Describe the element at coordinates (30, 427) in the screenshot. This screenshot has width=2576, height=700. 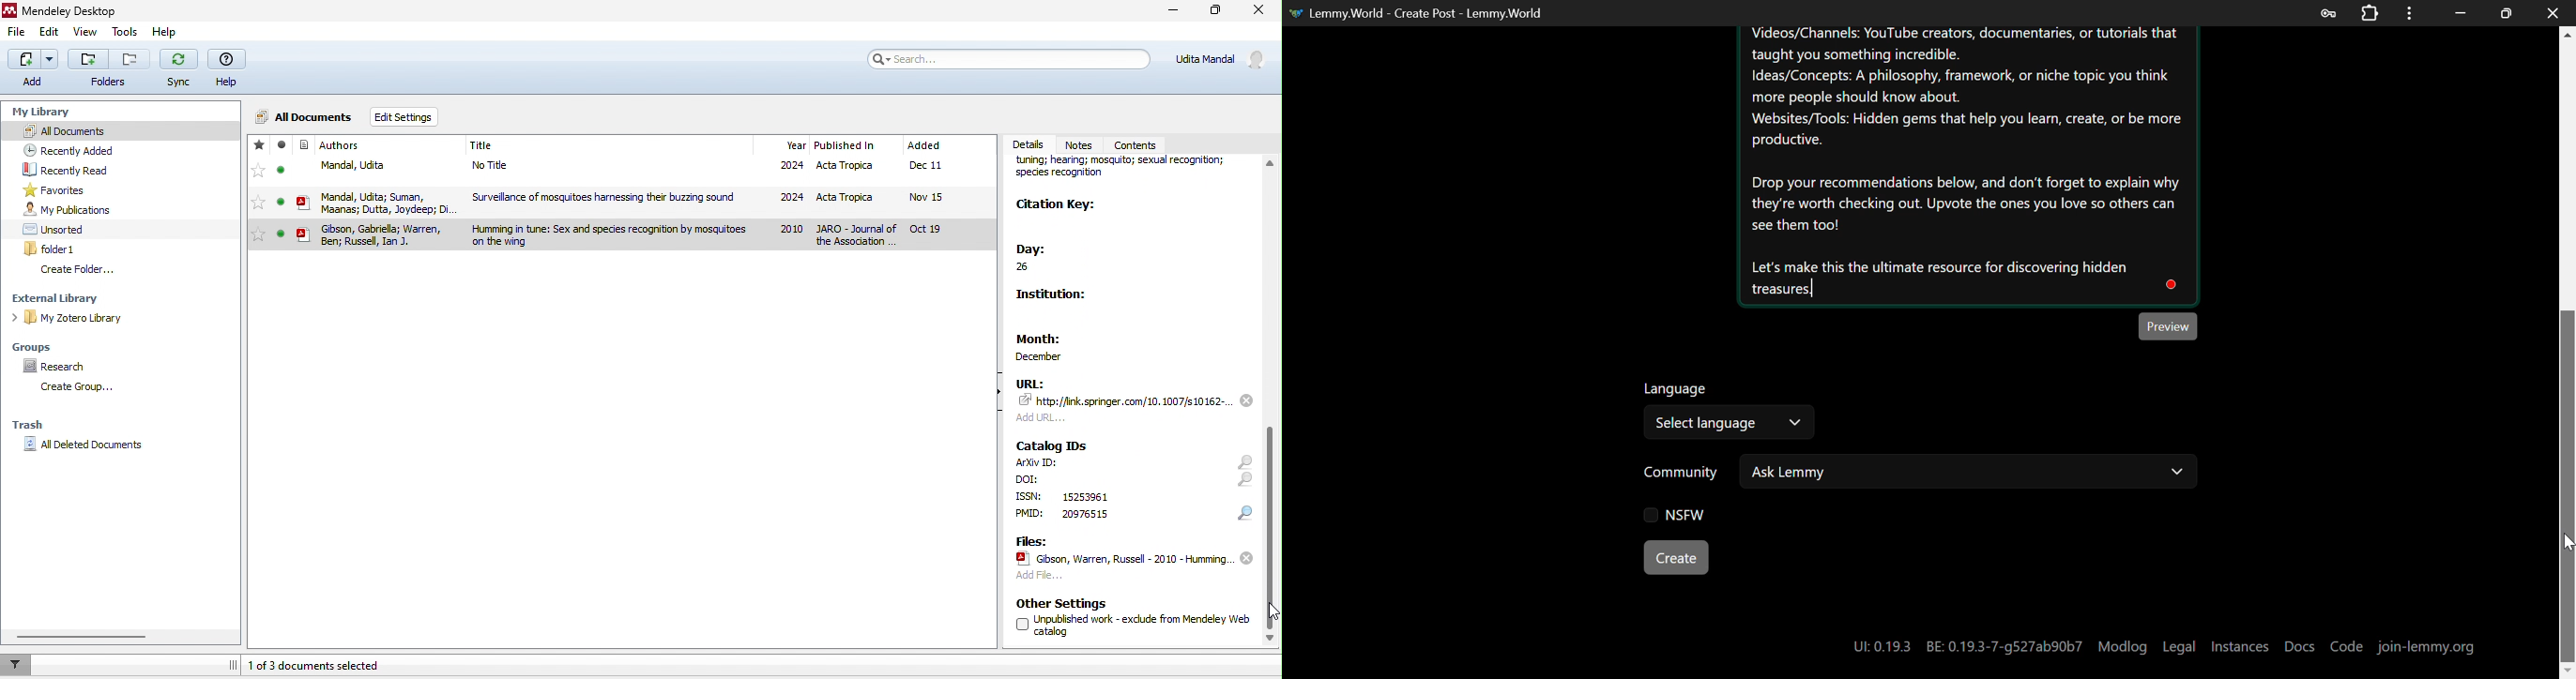
I see `trash` at that location.